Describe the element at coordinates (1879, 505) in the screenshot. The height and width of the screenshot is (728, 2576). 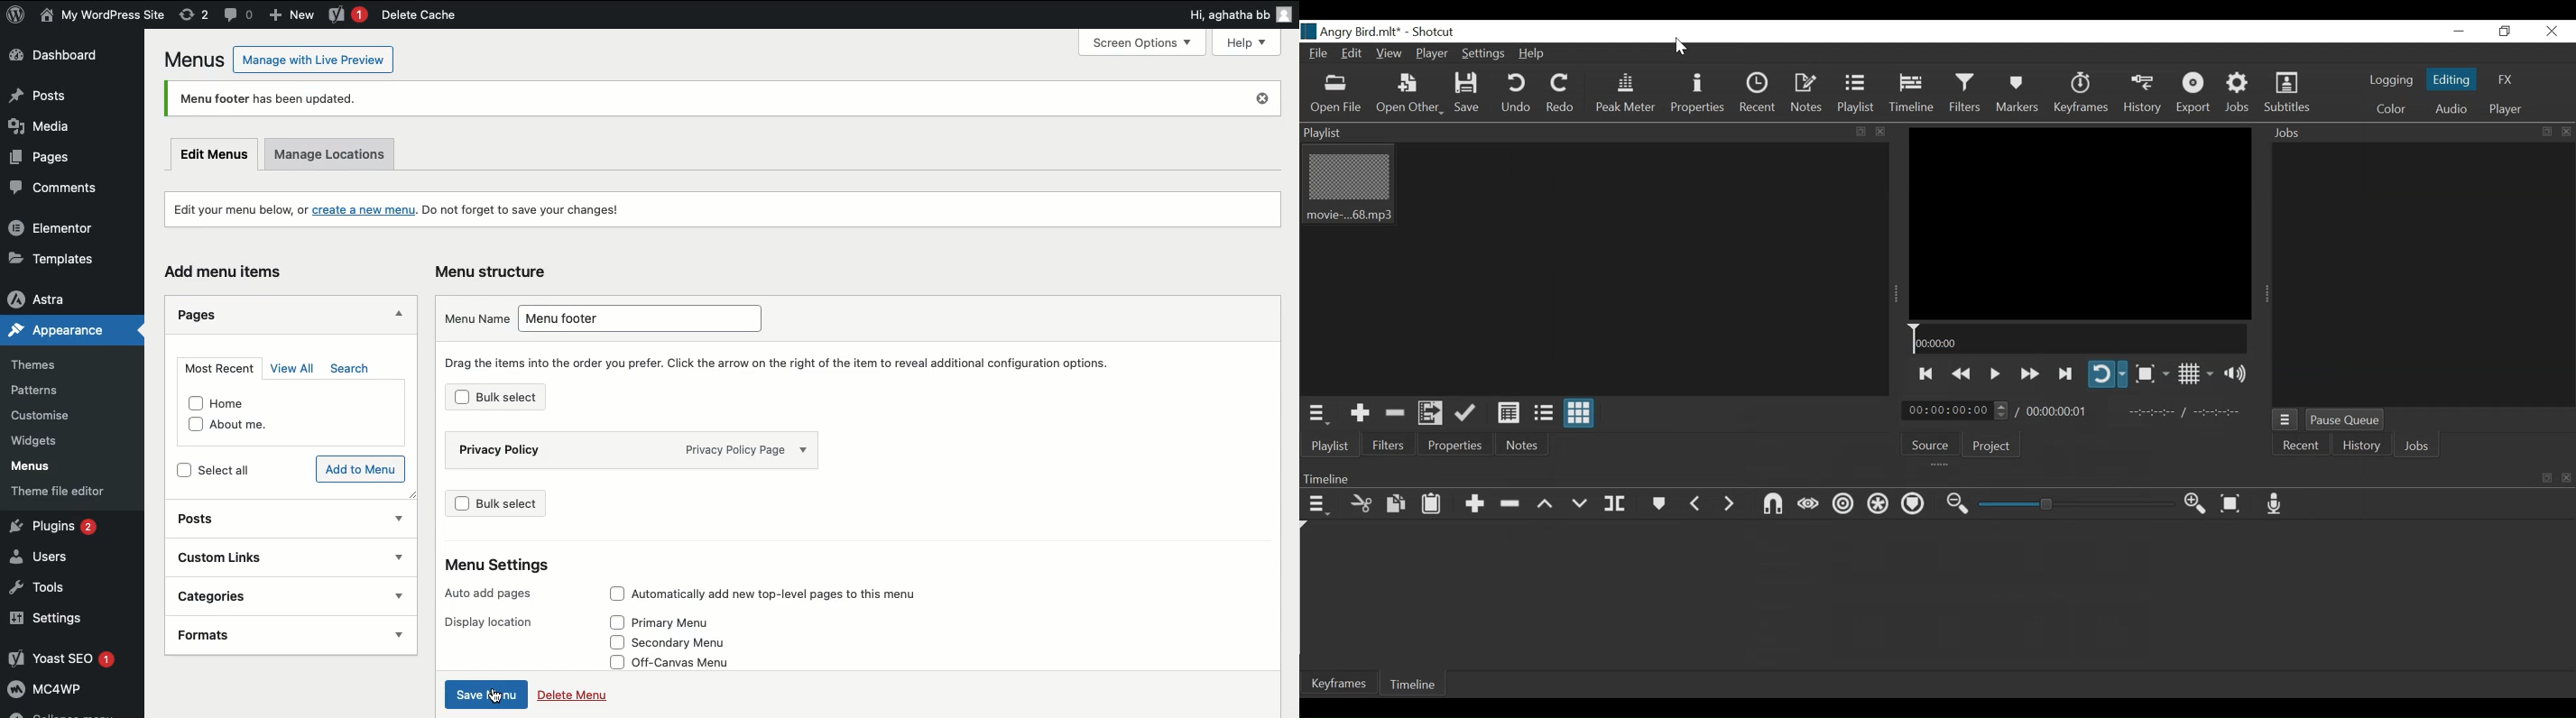
I see `Ripple all tracks` at that location.